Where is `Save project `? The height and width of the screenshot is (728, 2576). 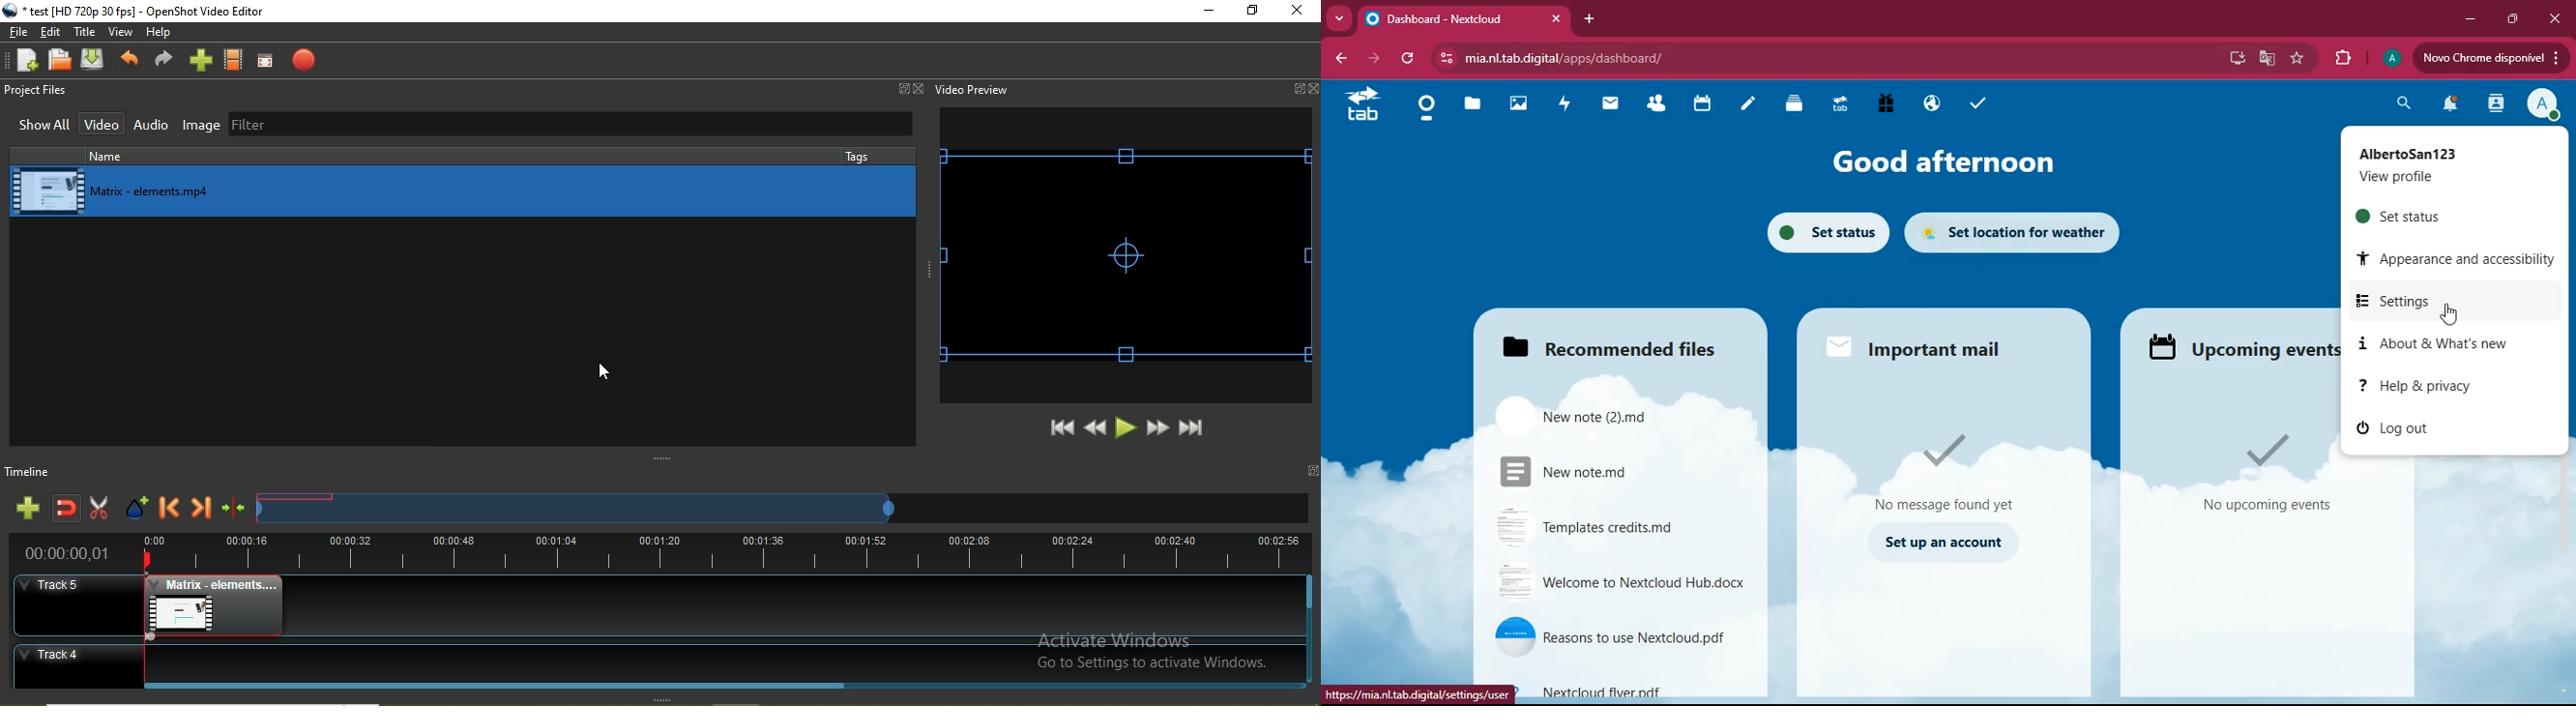
Save project  is located at coordinates (97, 61).